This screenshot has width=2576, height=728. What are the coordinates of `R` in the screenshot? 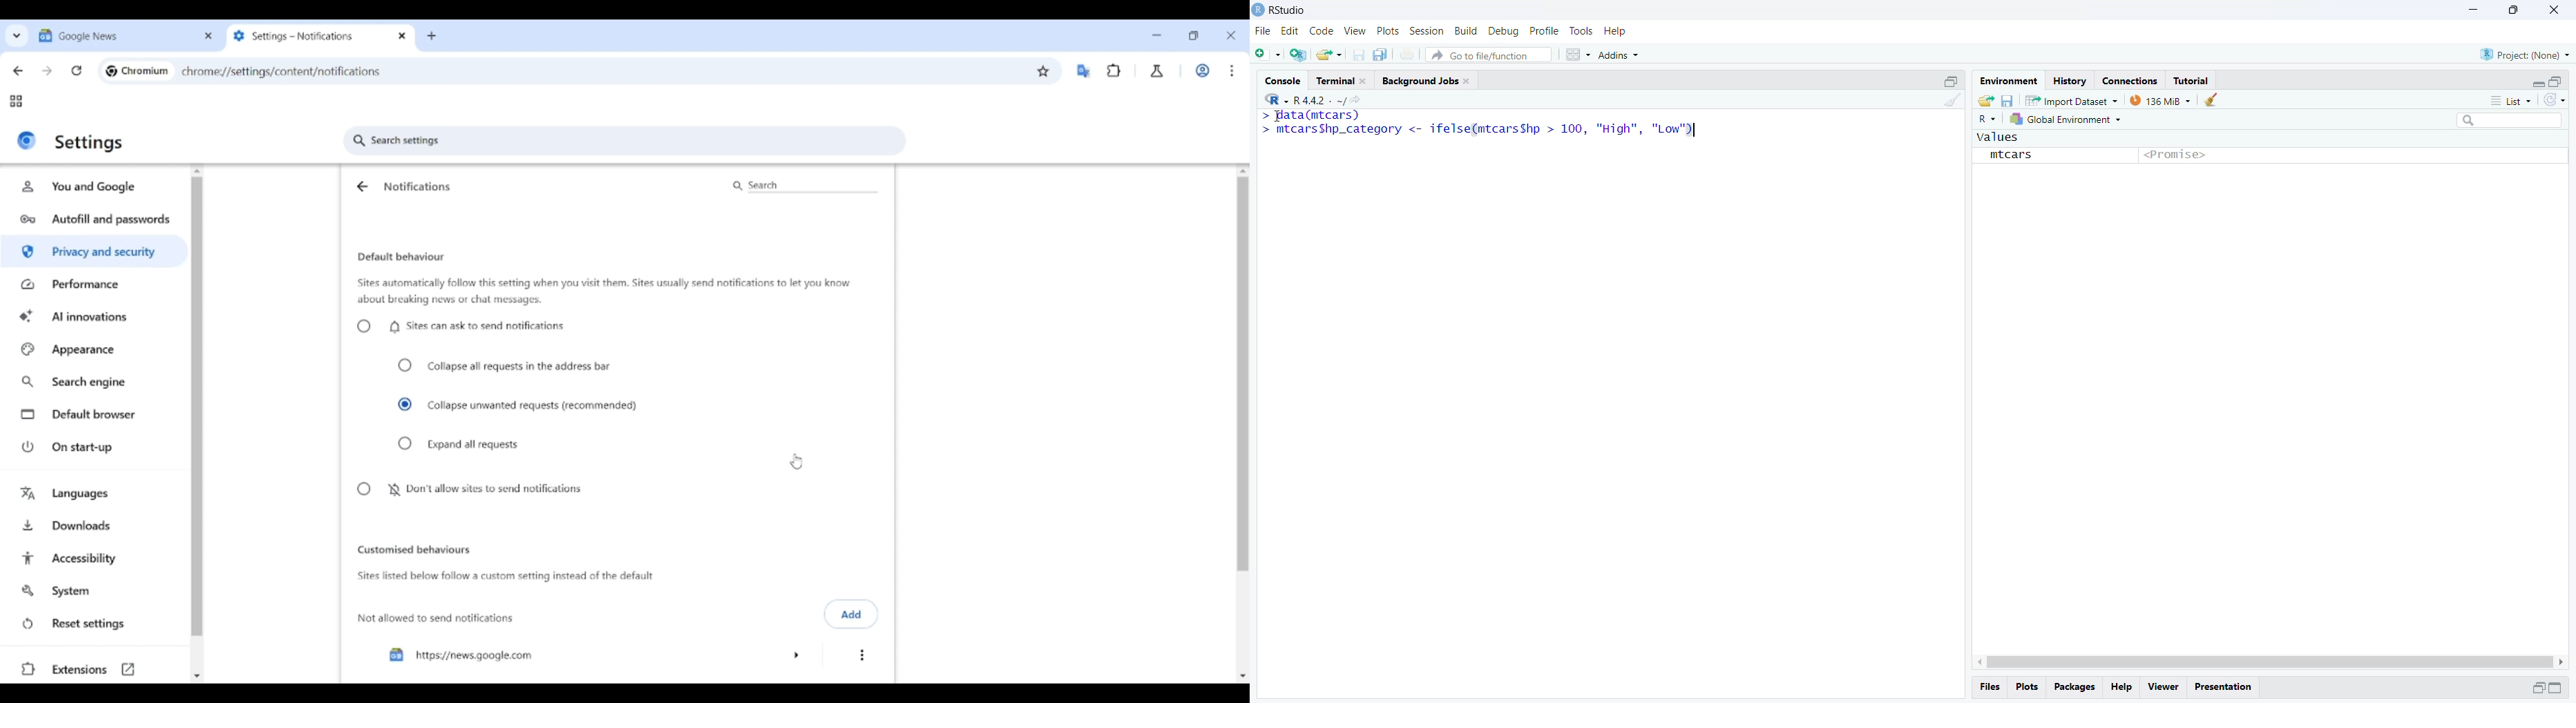 It's located at (1988, 119).